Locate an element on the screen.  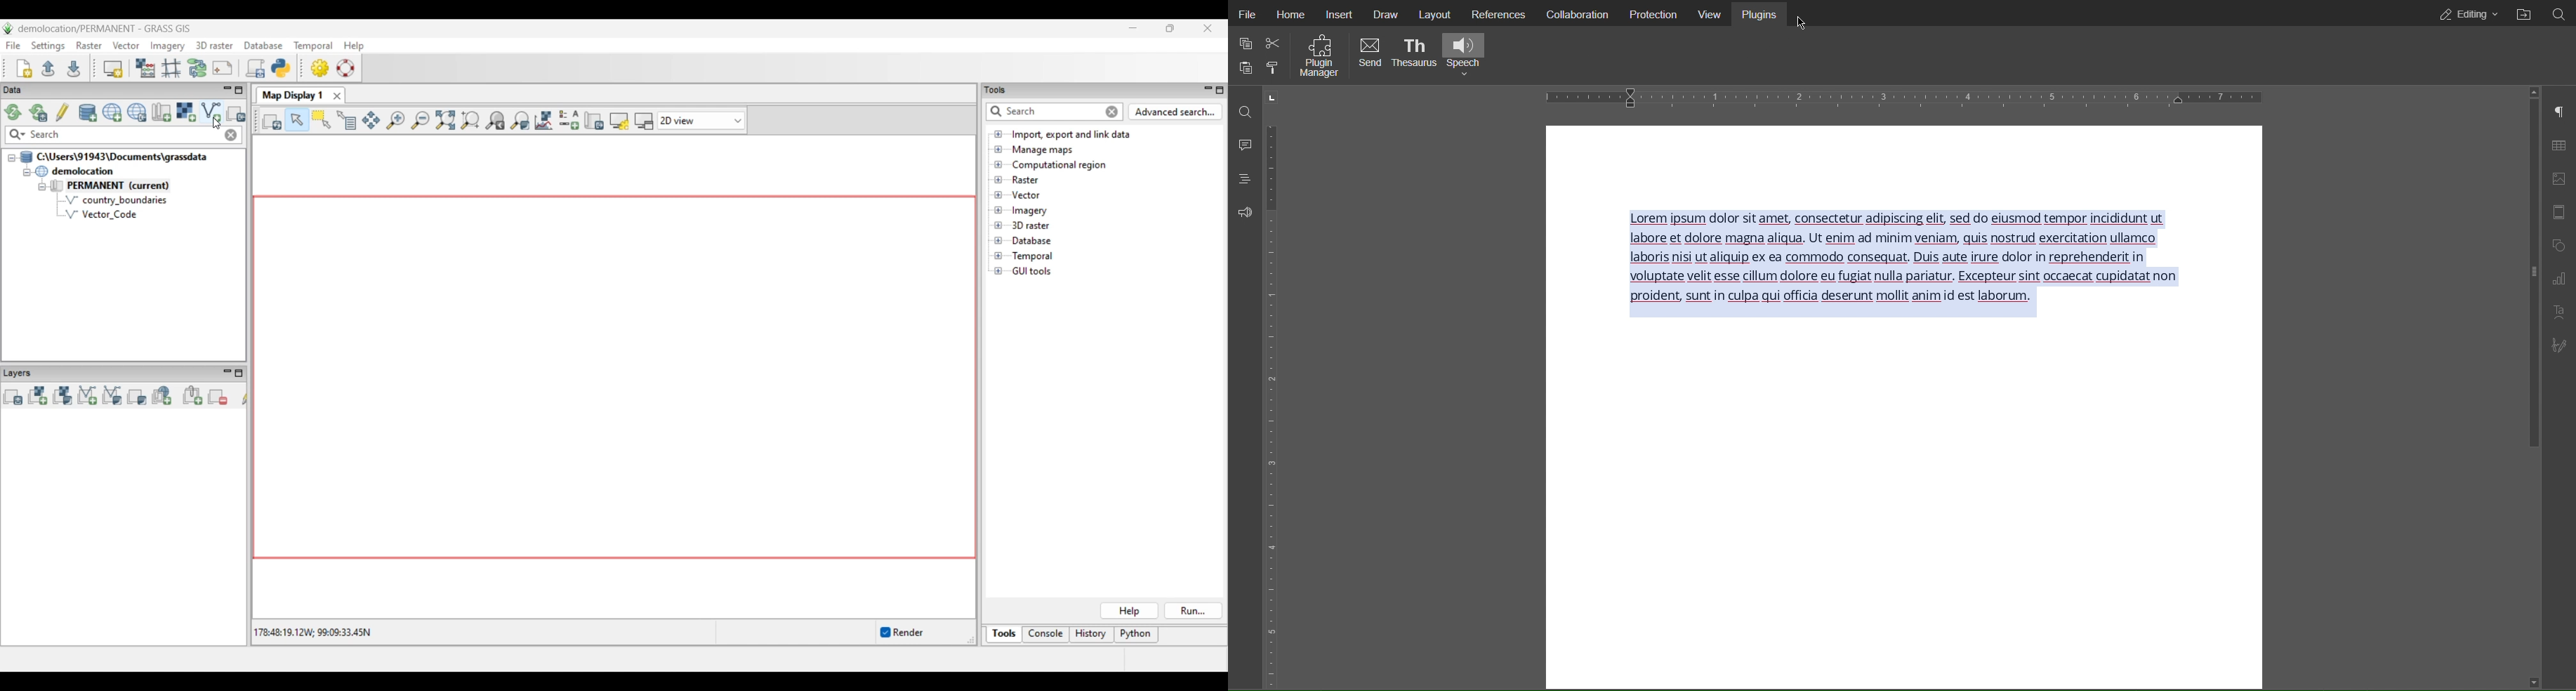
Formatter is located at coordinates (1272, 69).